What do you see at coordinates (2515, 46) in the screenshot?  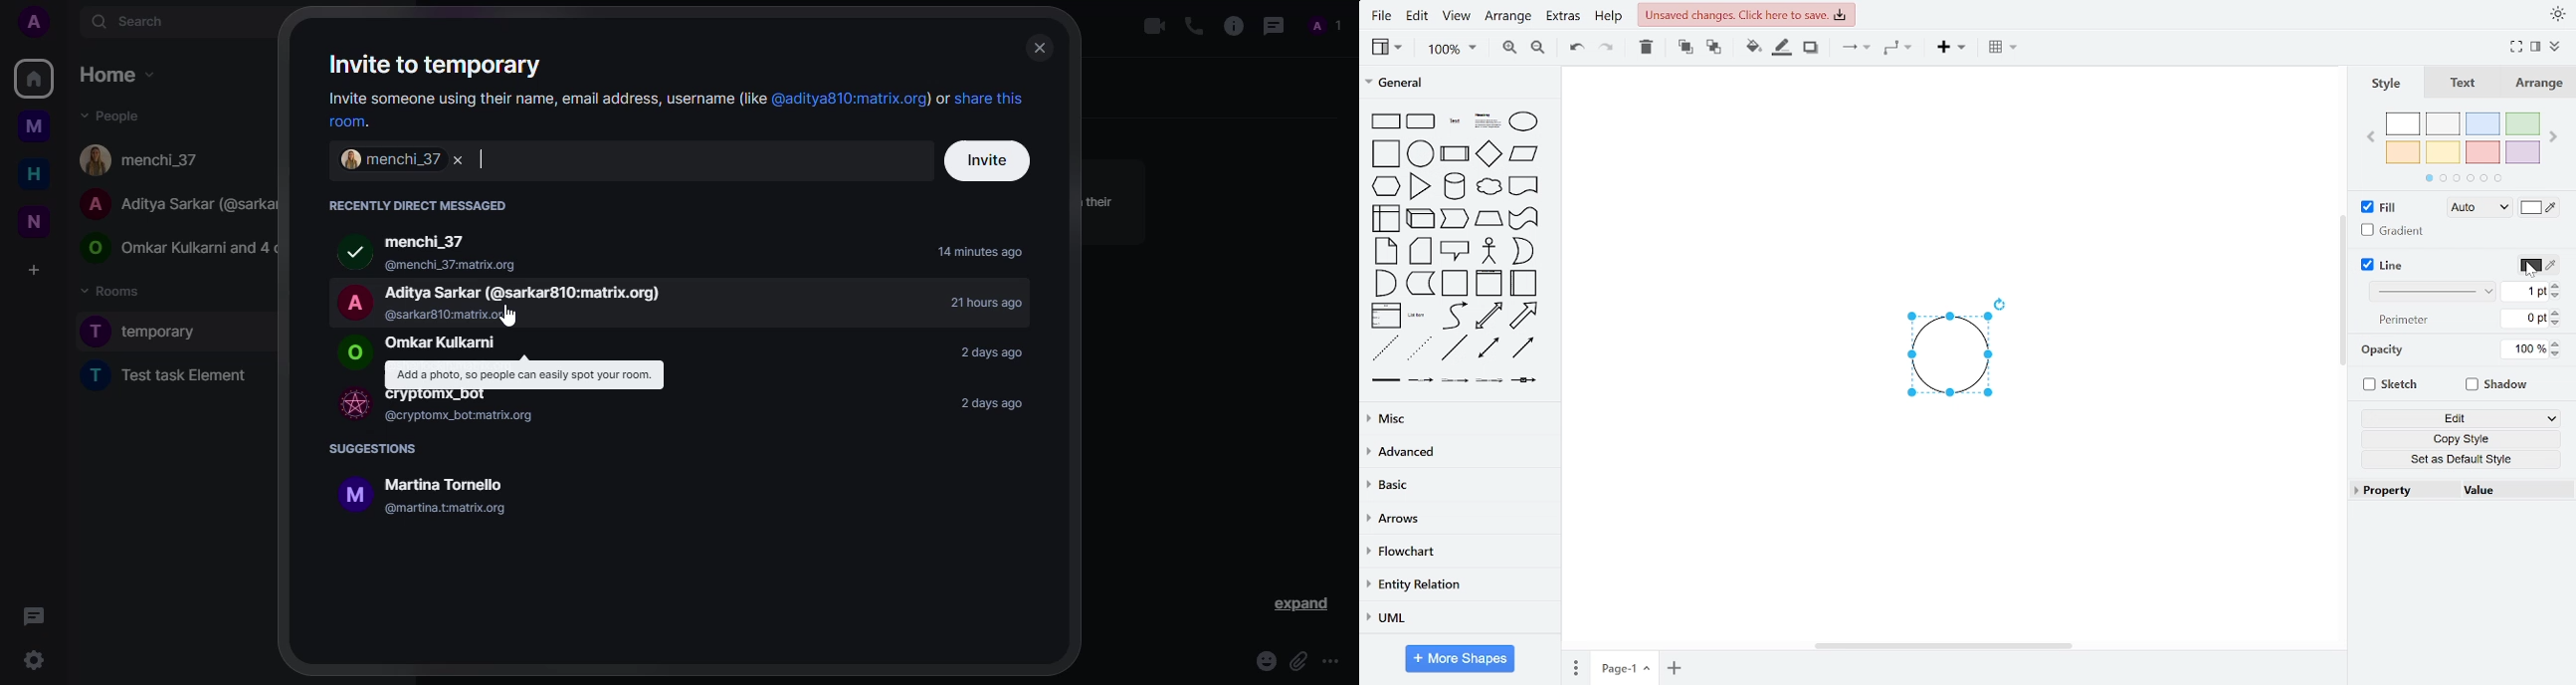 I see `full screen` at bounding box center [2515, 46].